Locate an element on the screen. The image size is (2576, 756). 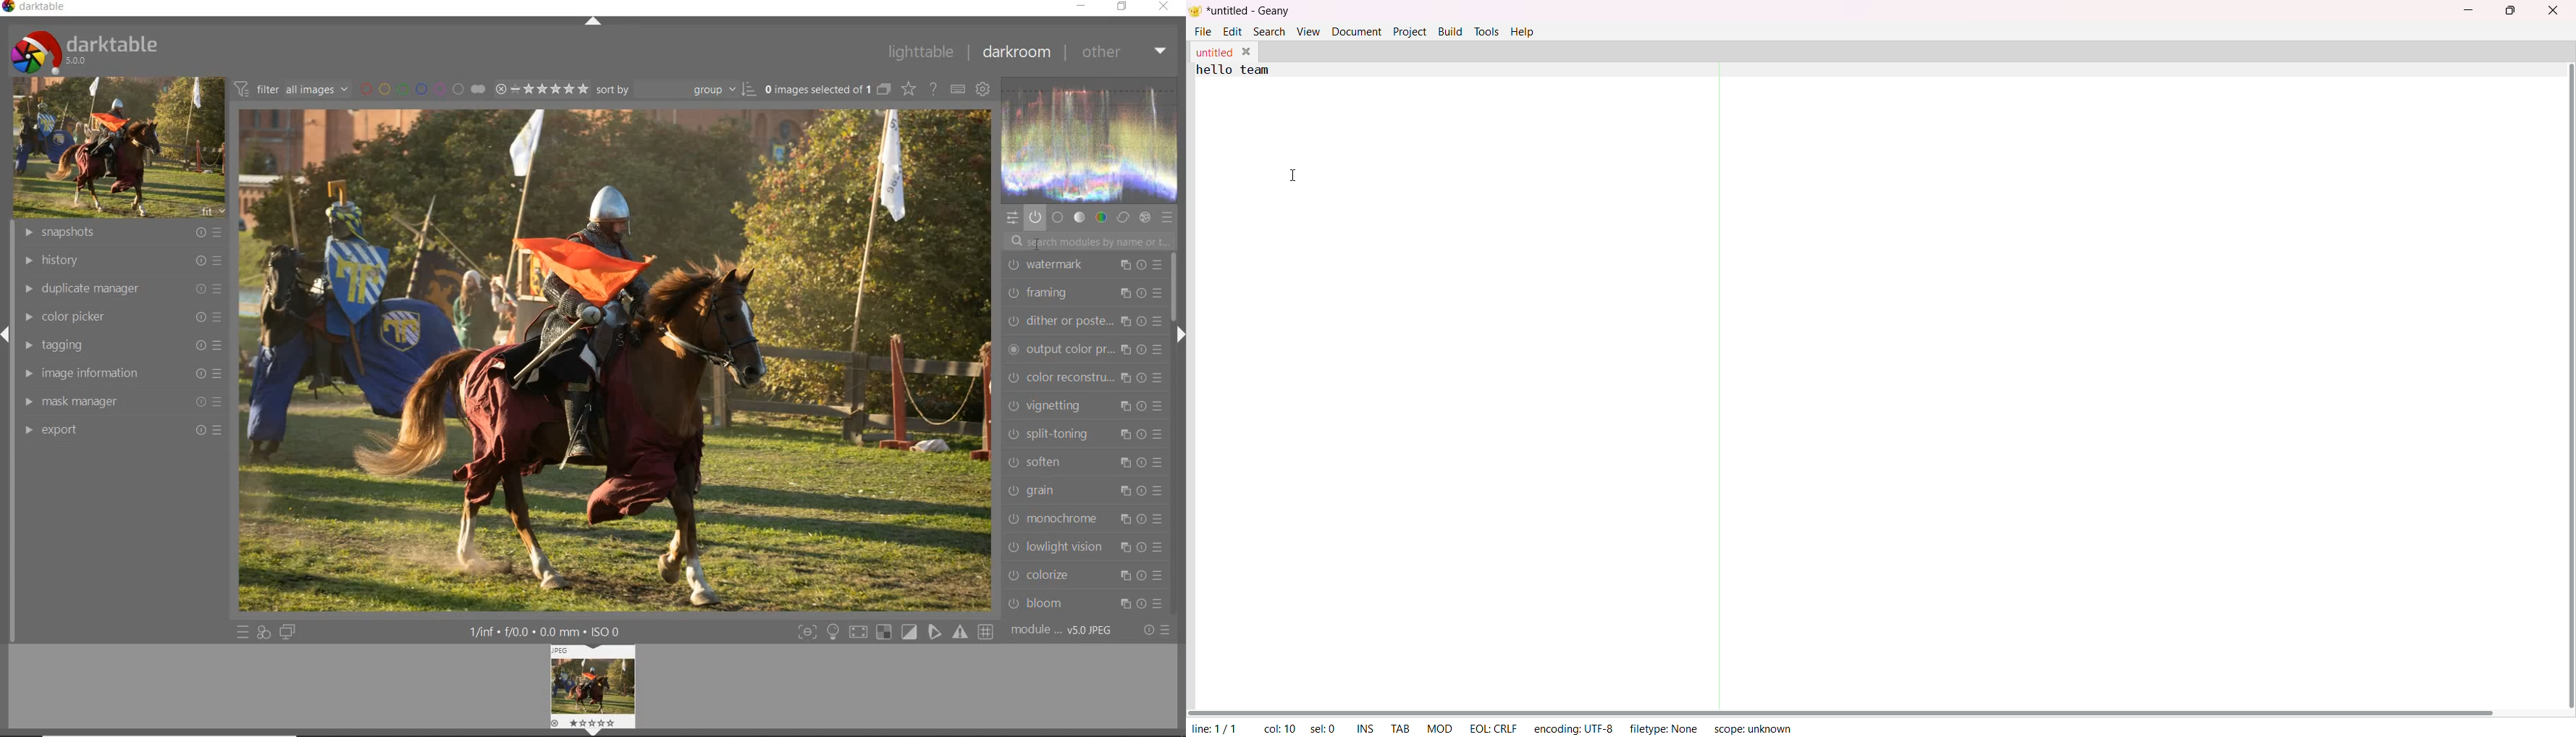
filetype: None is located at coordinates (1661, 727).